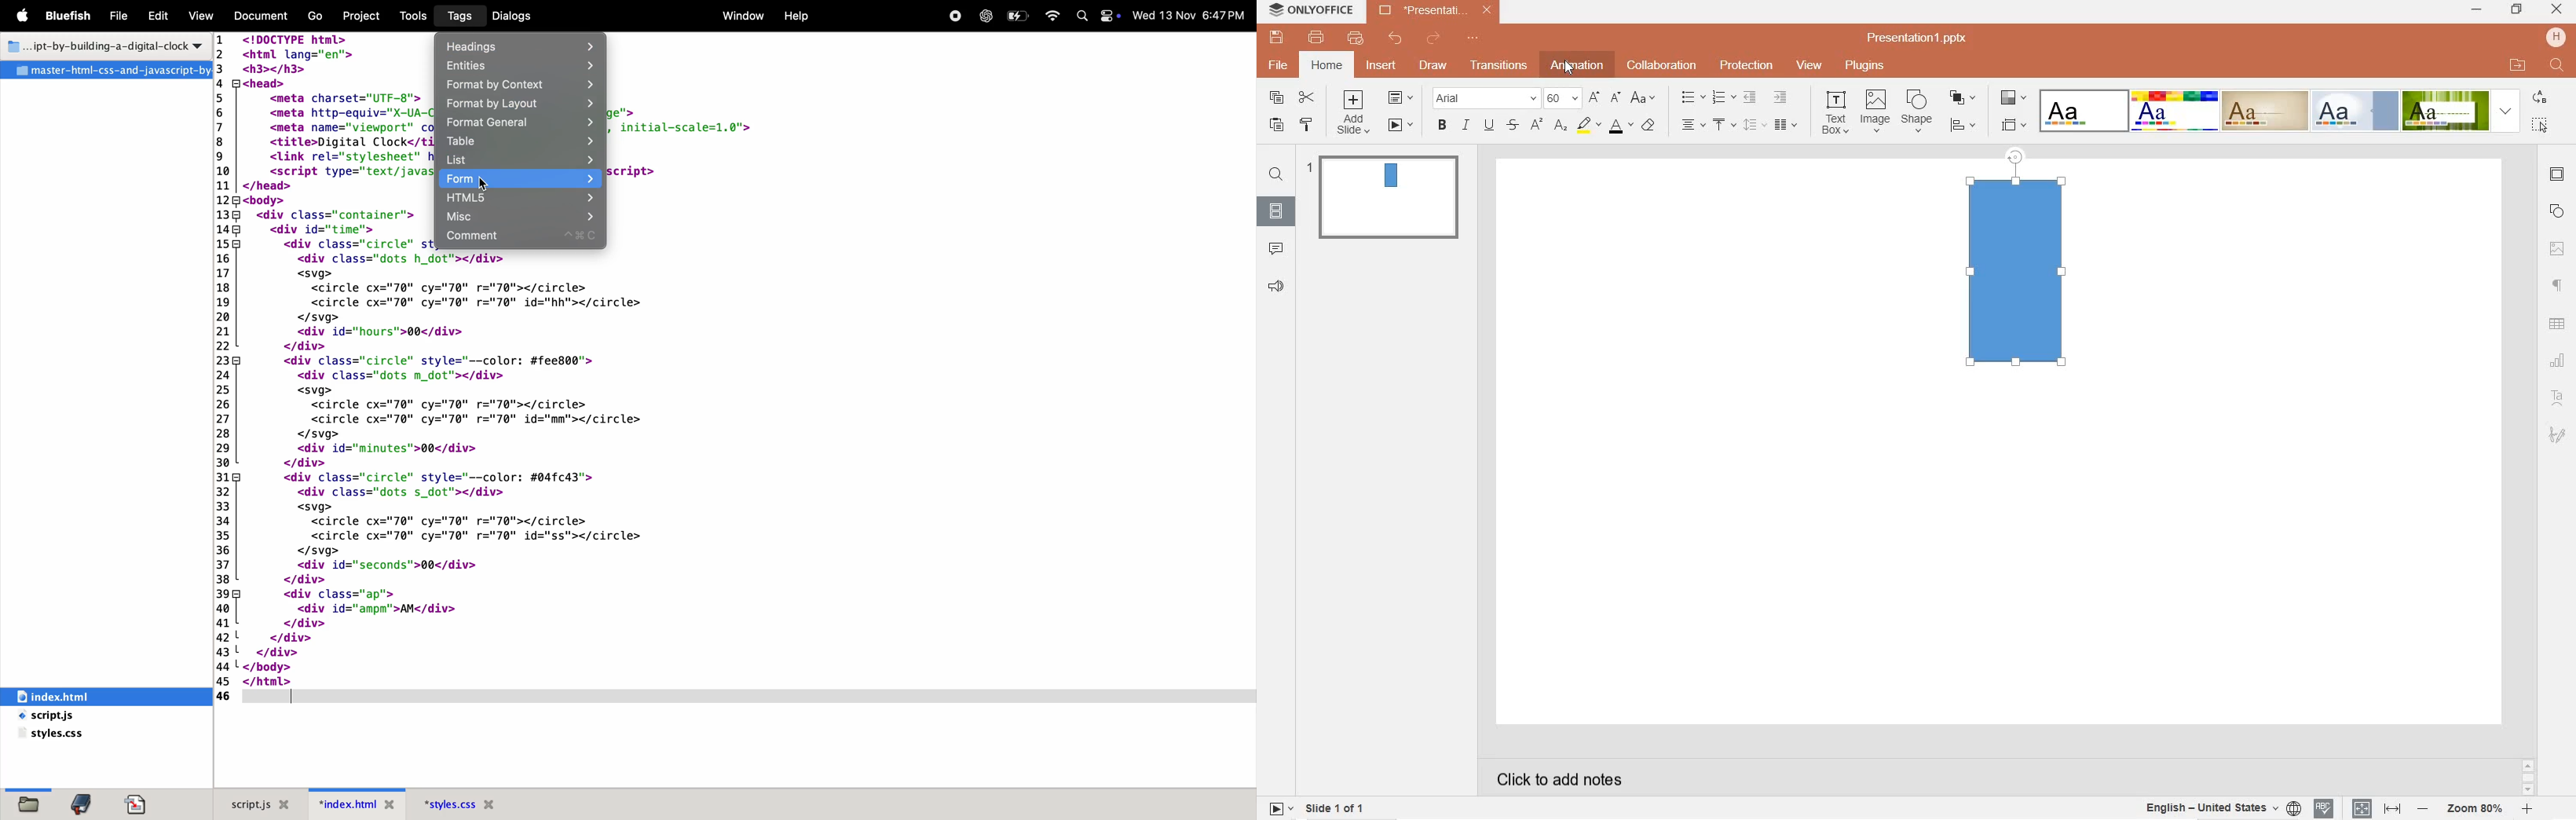 Image resolution: width=2576 pixels, height=840 pixels. What do you see at coordinates (1275, 287) in the screenshot?
I see `feedback & support` at bounding box center [1275, 287].